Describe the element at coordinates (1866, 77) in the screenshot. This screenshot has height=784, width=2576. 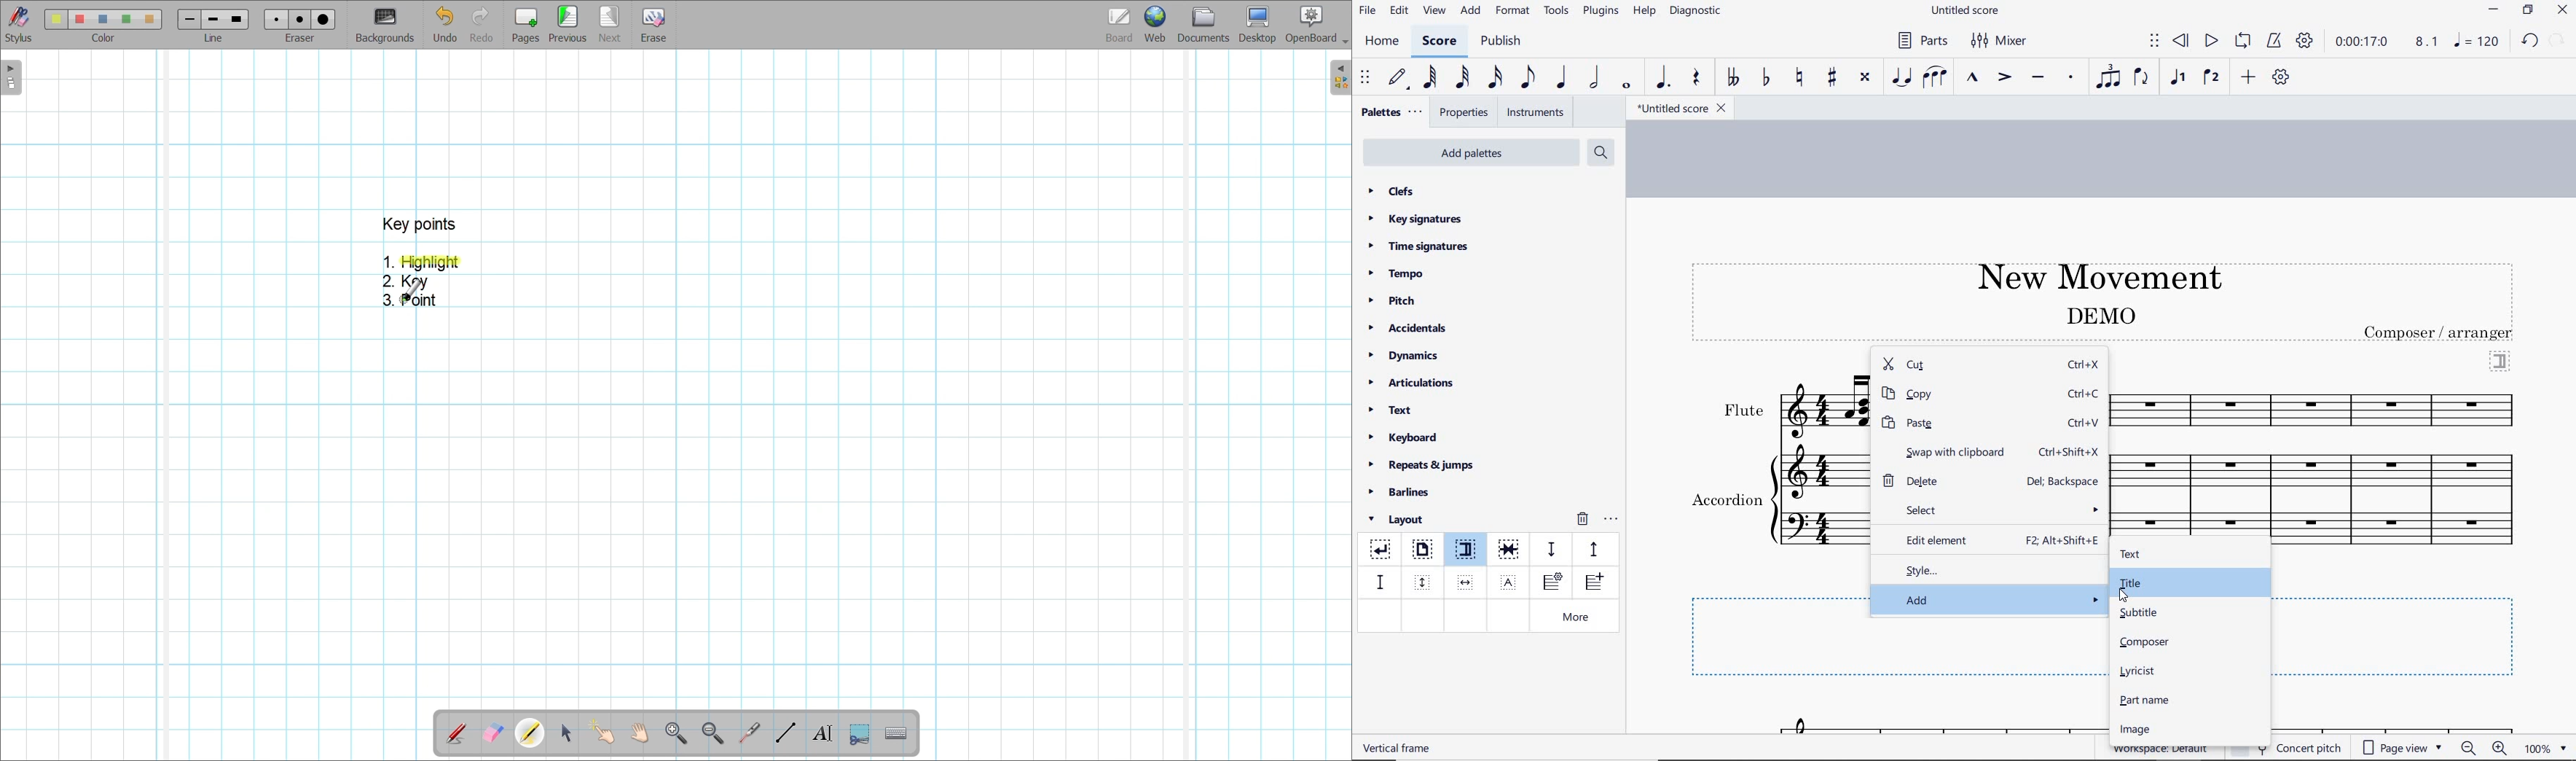
I see `toggle double-sharp` at that location.